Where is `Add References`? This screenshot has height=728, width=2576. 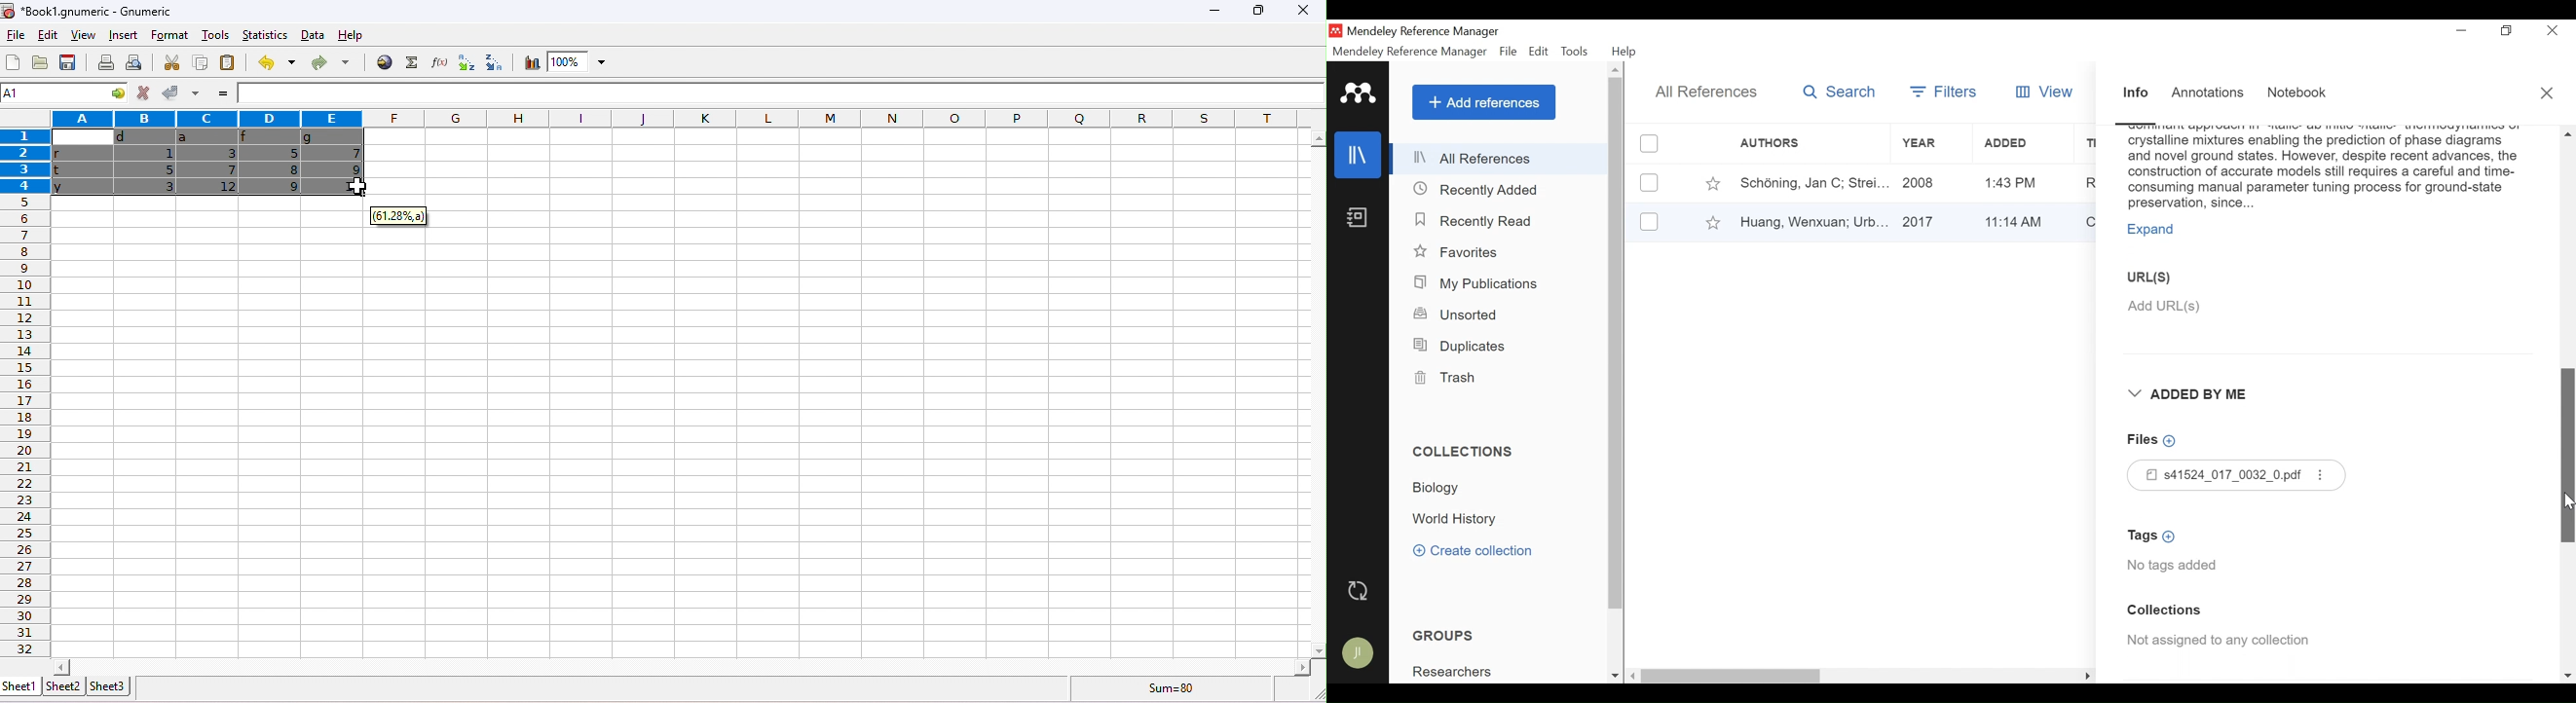 Add References is located at coordinates (1484, 102).